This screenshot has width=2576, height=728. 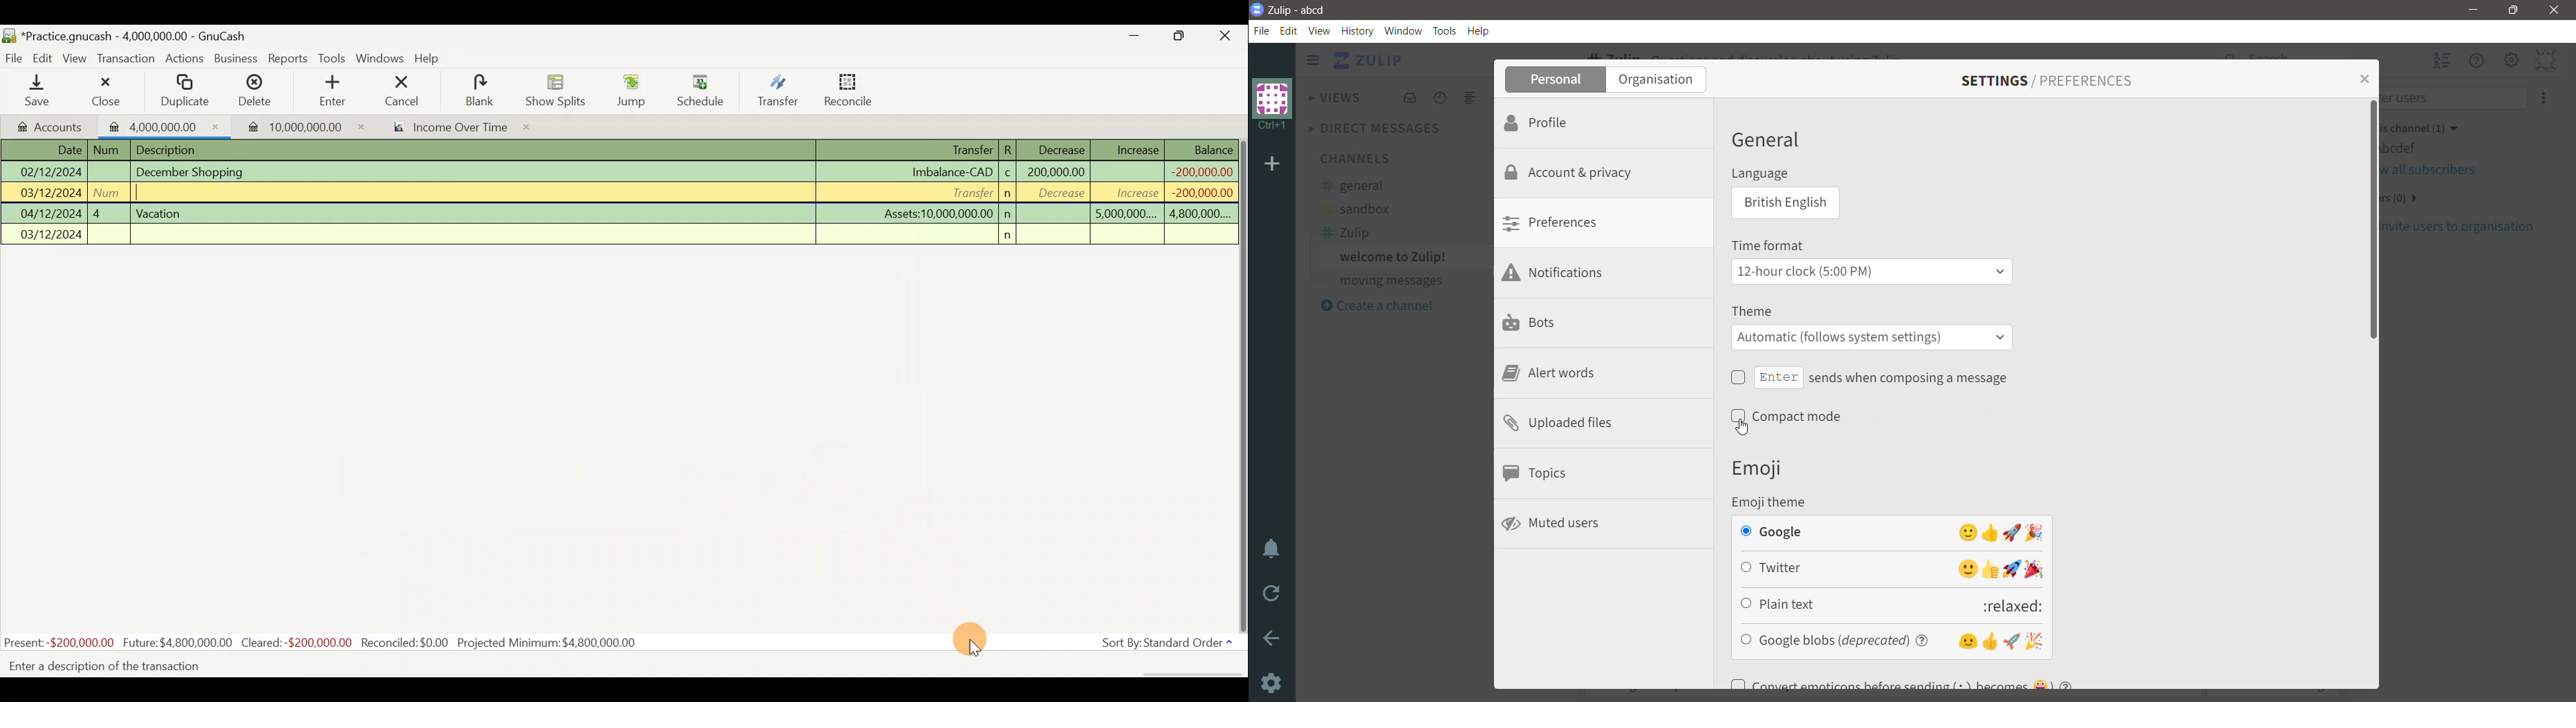 What do you see at coordinates (2371, 393) in the screenshot?
I see `Vertical Scroll Bar` at bounding box center [2371, 393].